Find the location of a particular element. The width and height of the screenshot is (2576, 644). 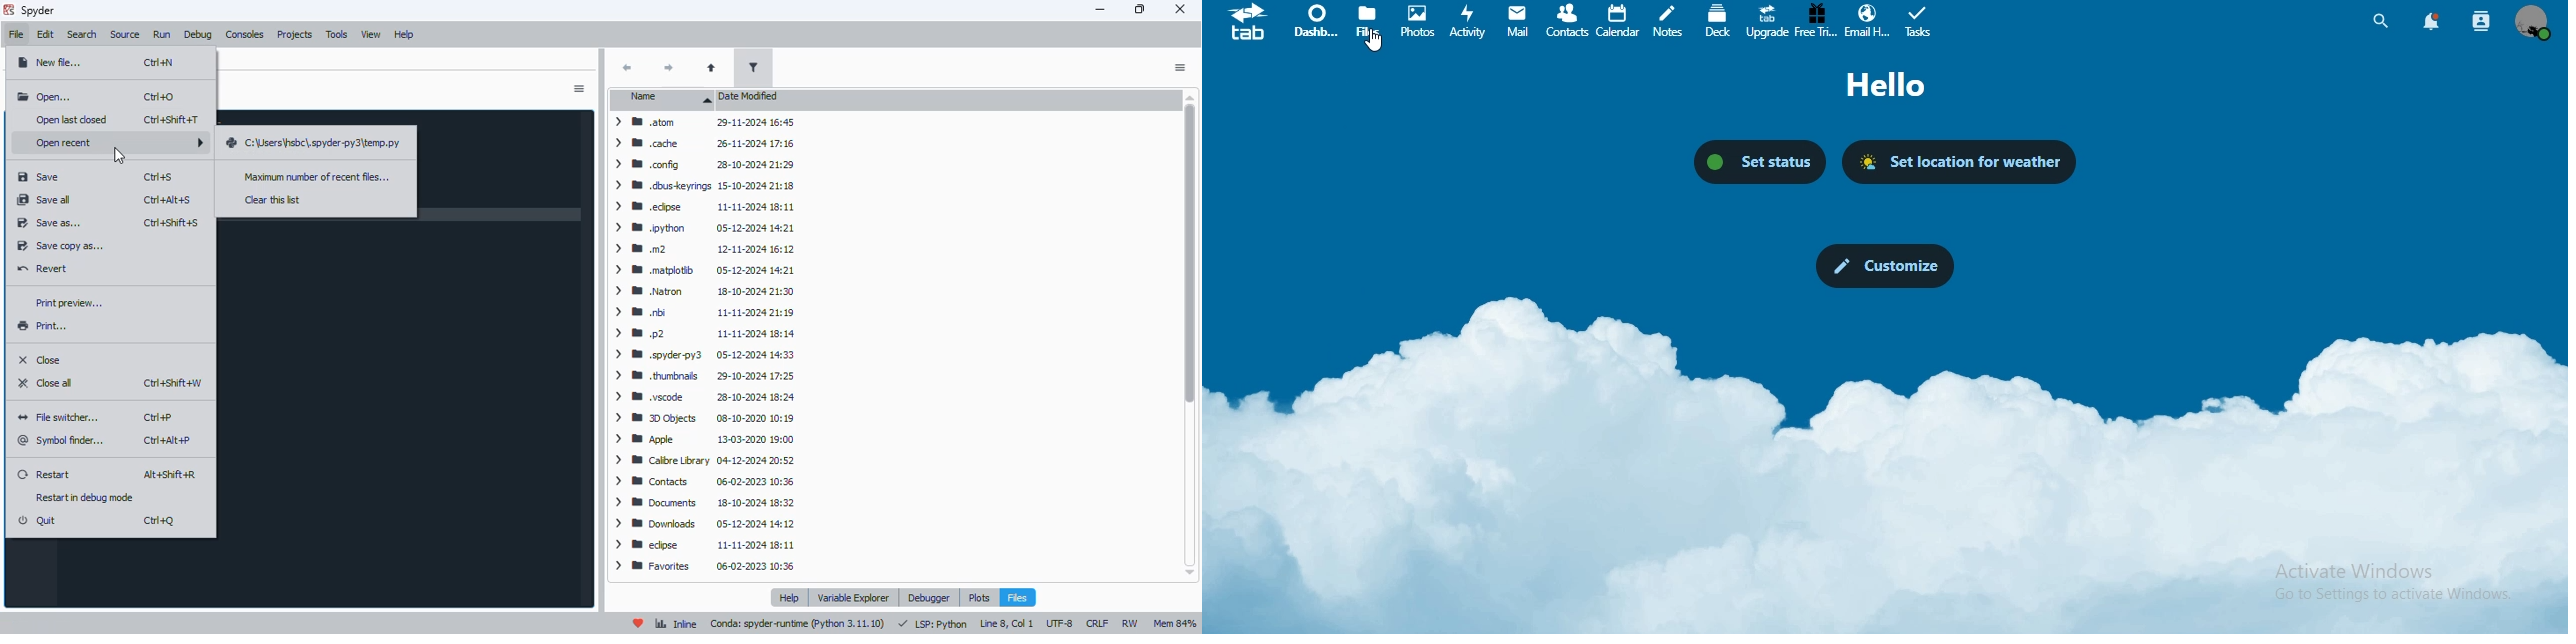

photos is located at coordinates (1421, 20).